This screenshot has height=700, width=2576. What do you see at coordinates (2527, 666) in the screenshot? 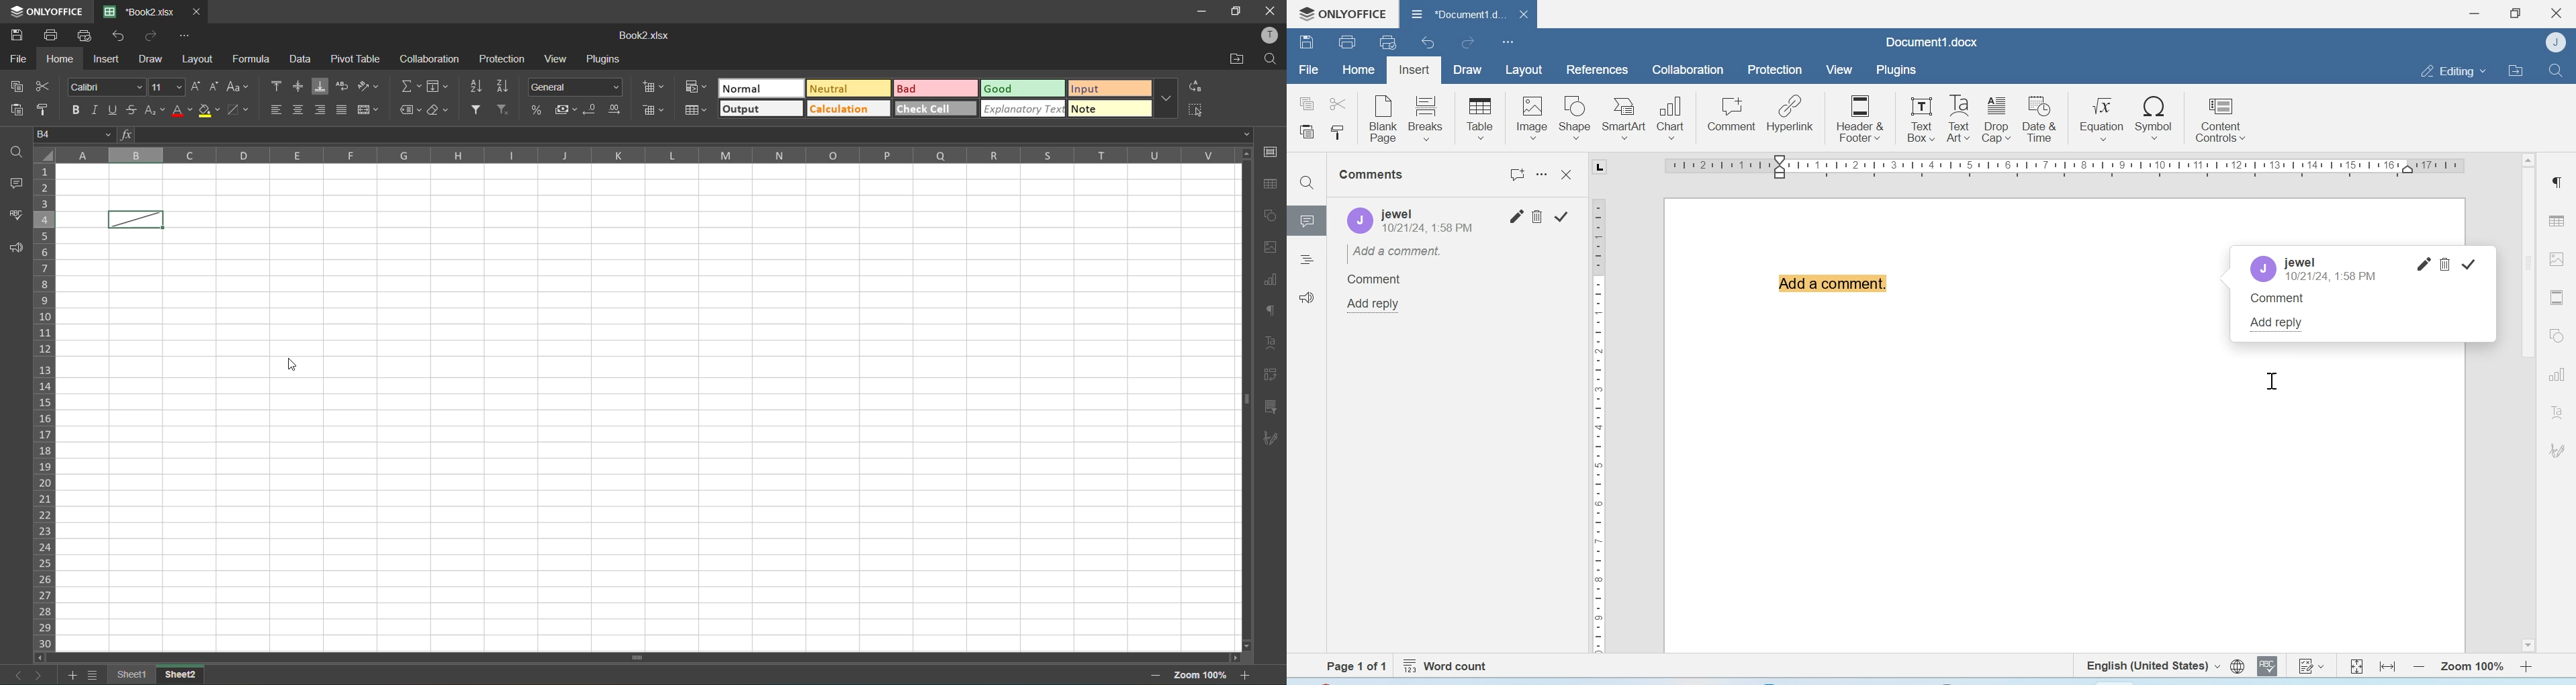
I see `Zoom in` at bounding box center [2527, 666].